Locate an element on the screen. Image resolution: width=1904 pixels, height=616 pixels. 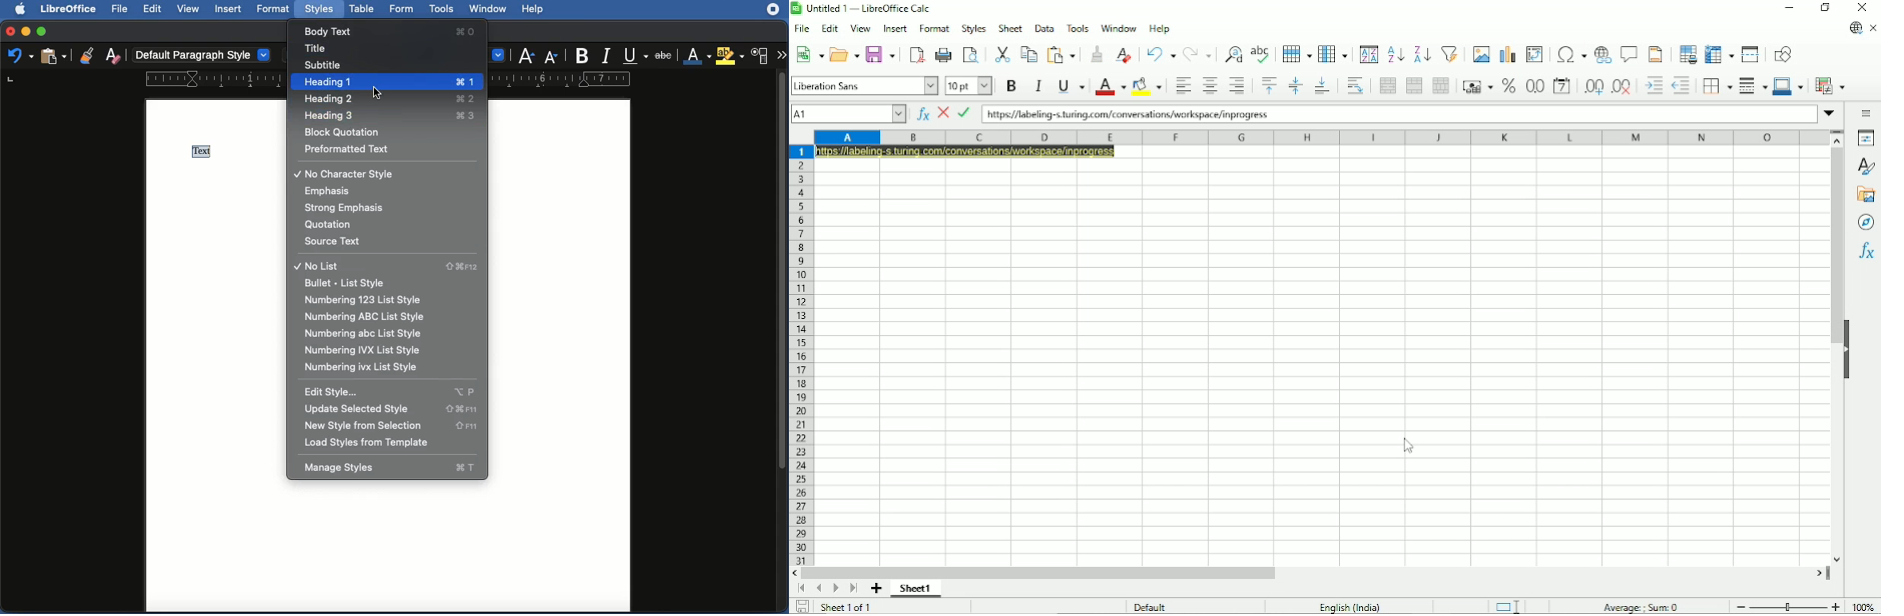
Background color is located at coordinates (1148, 86).